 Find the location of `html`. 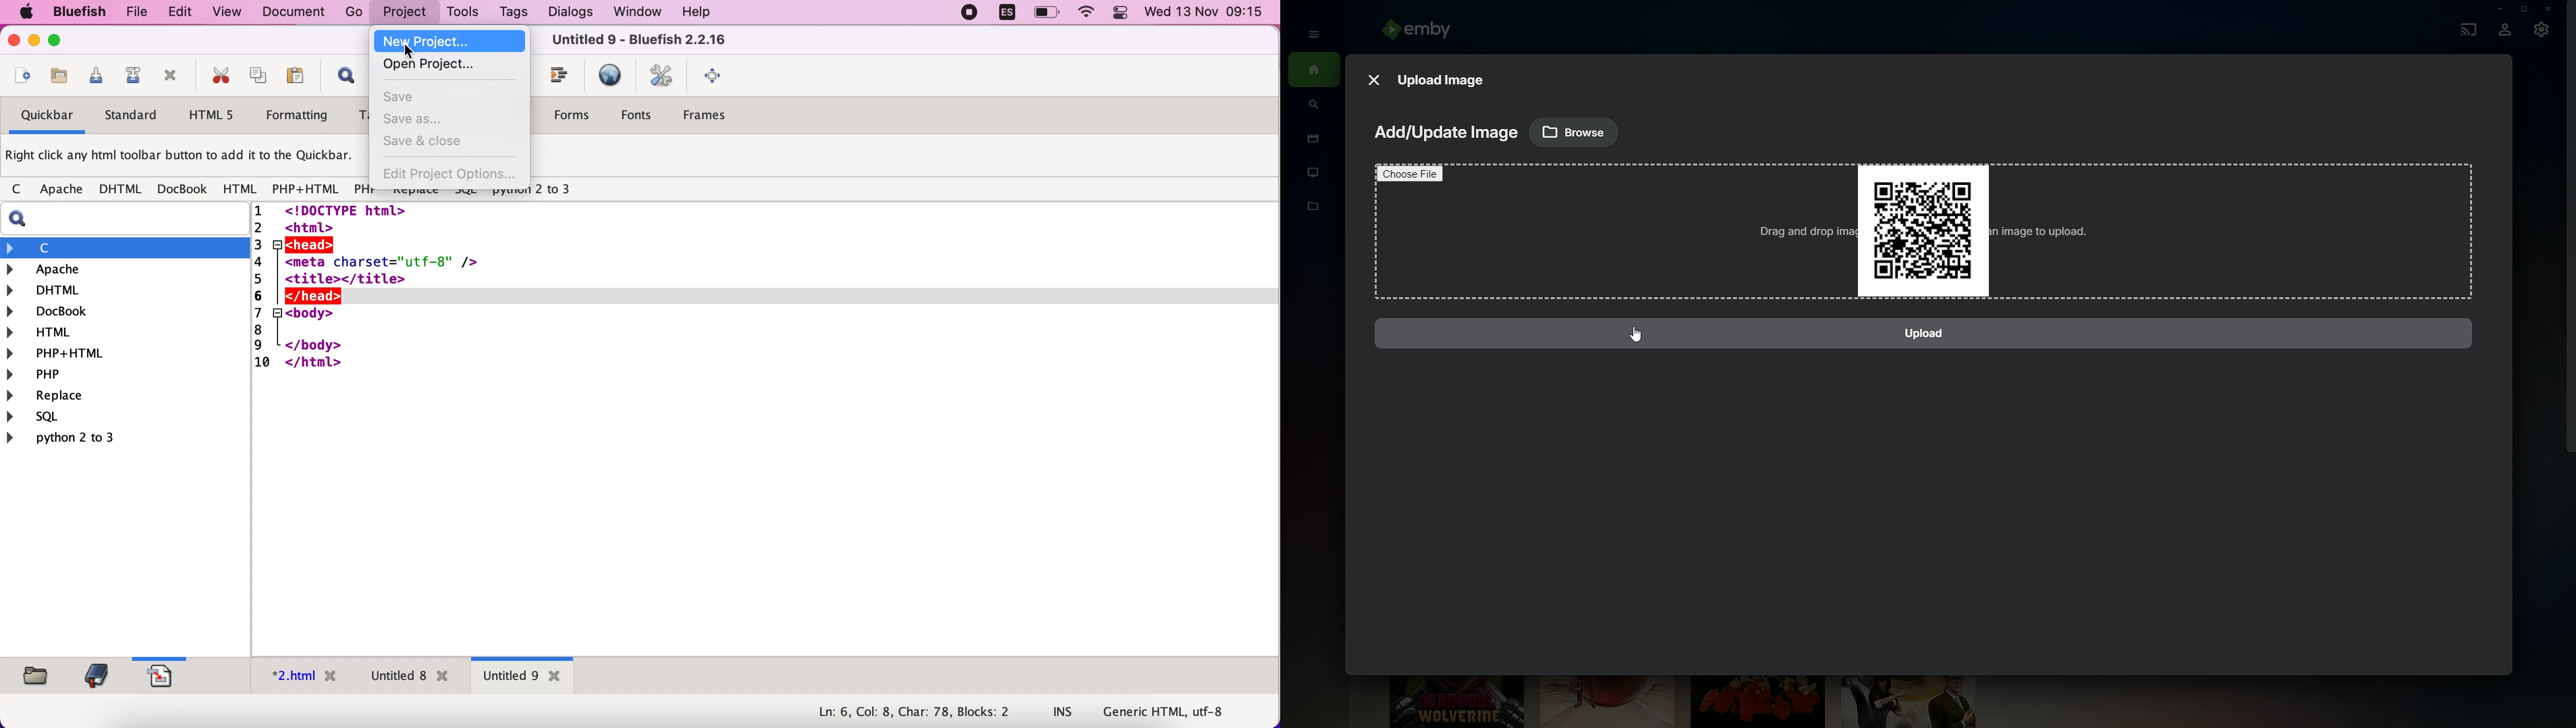

html is located at coordinates (126, 331).